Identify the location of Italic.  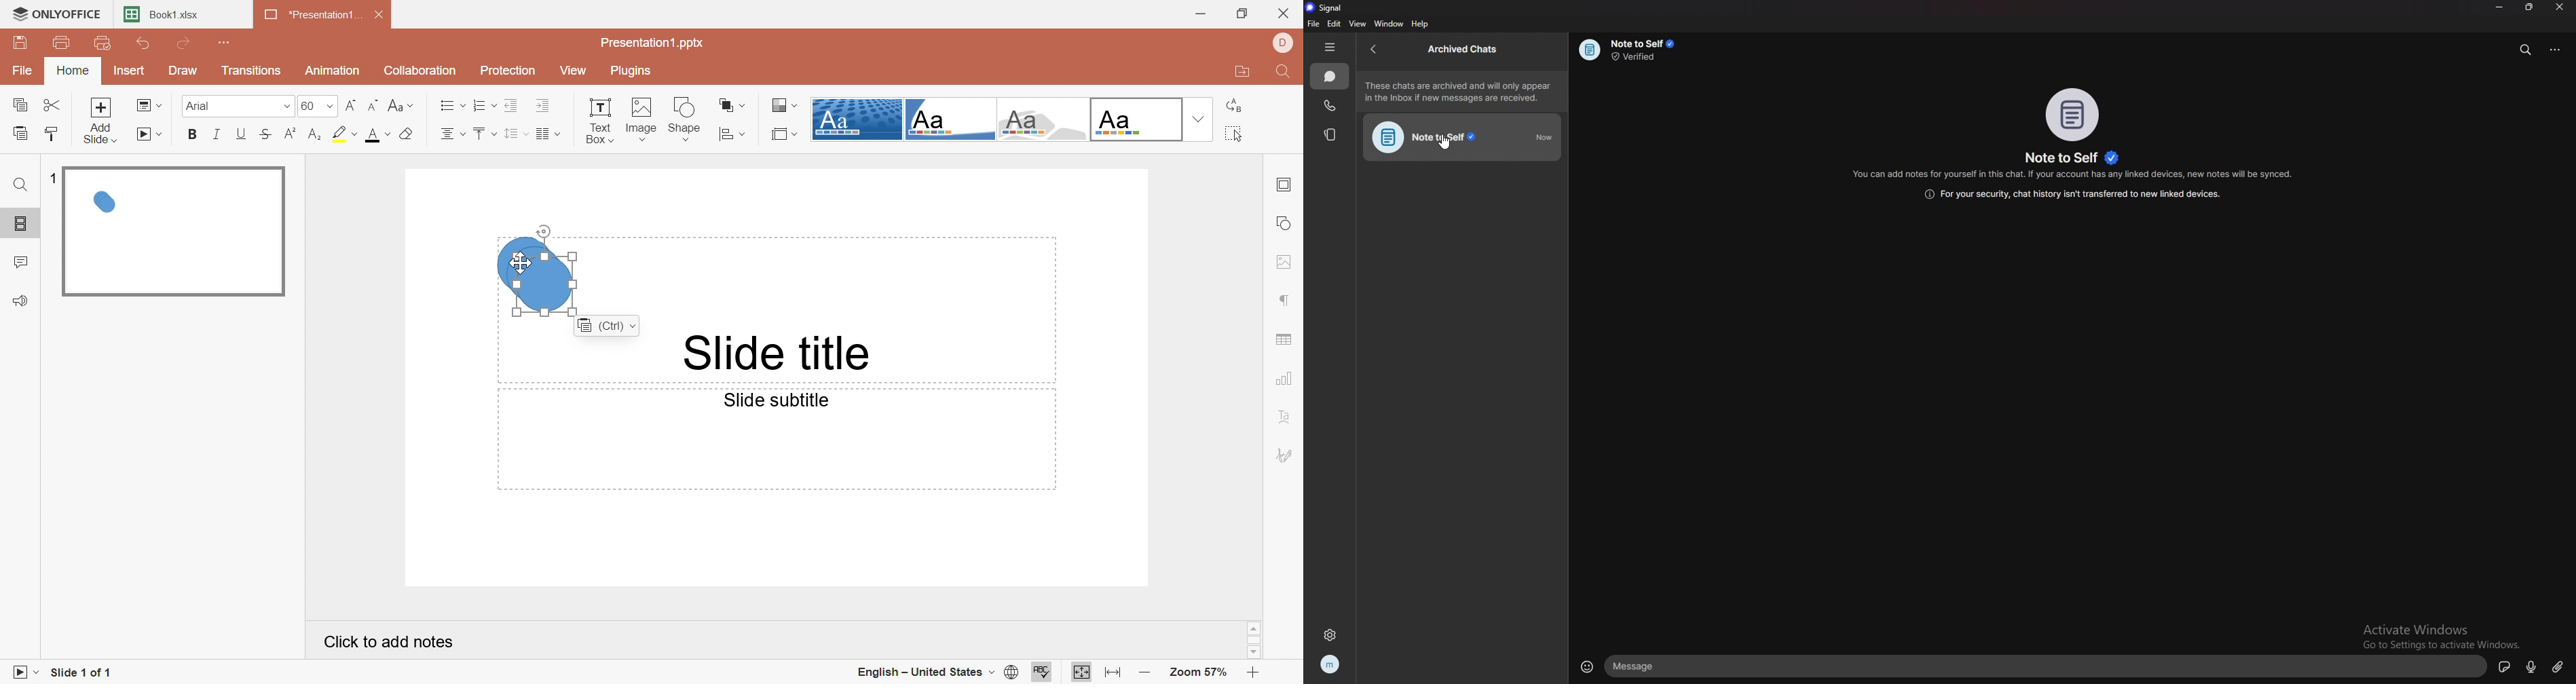
(218, 136).